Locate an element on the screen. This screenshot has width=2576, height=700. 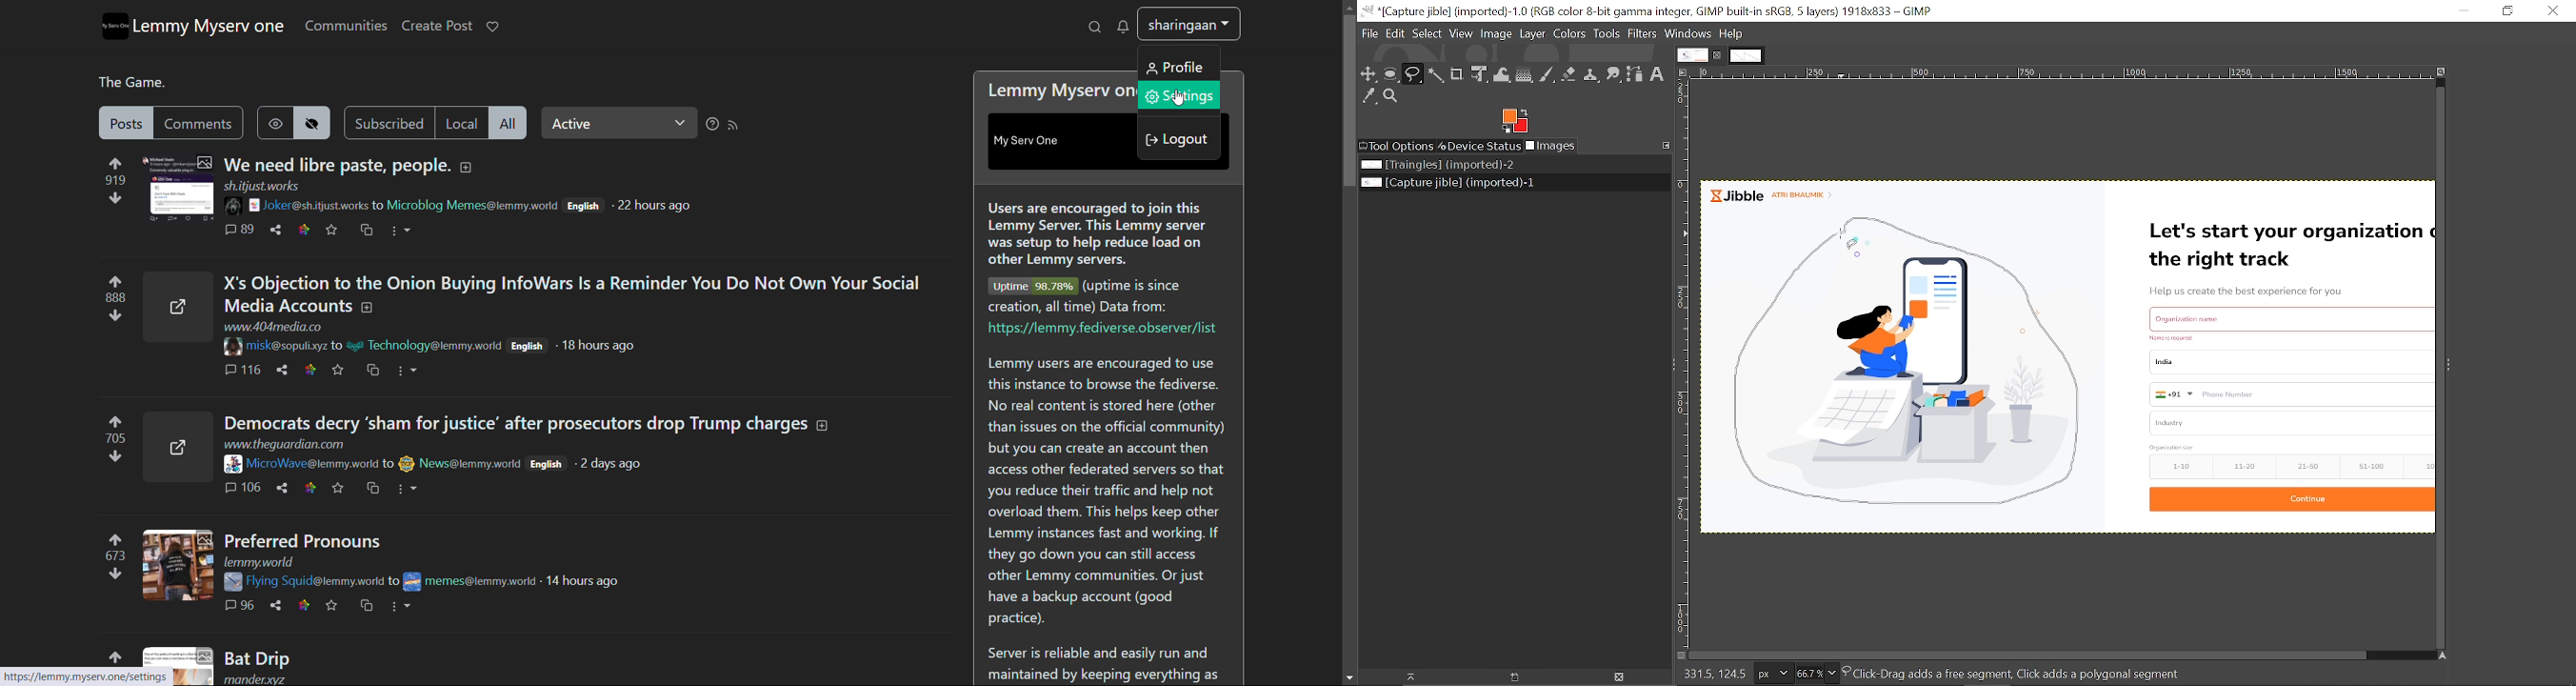
favorite is located at coordinates (339, 371).